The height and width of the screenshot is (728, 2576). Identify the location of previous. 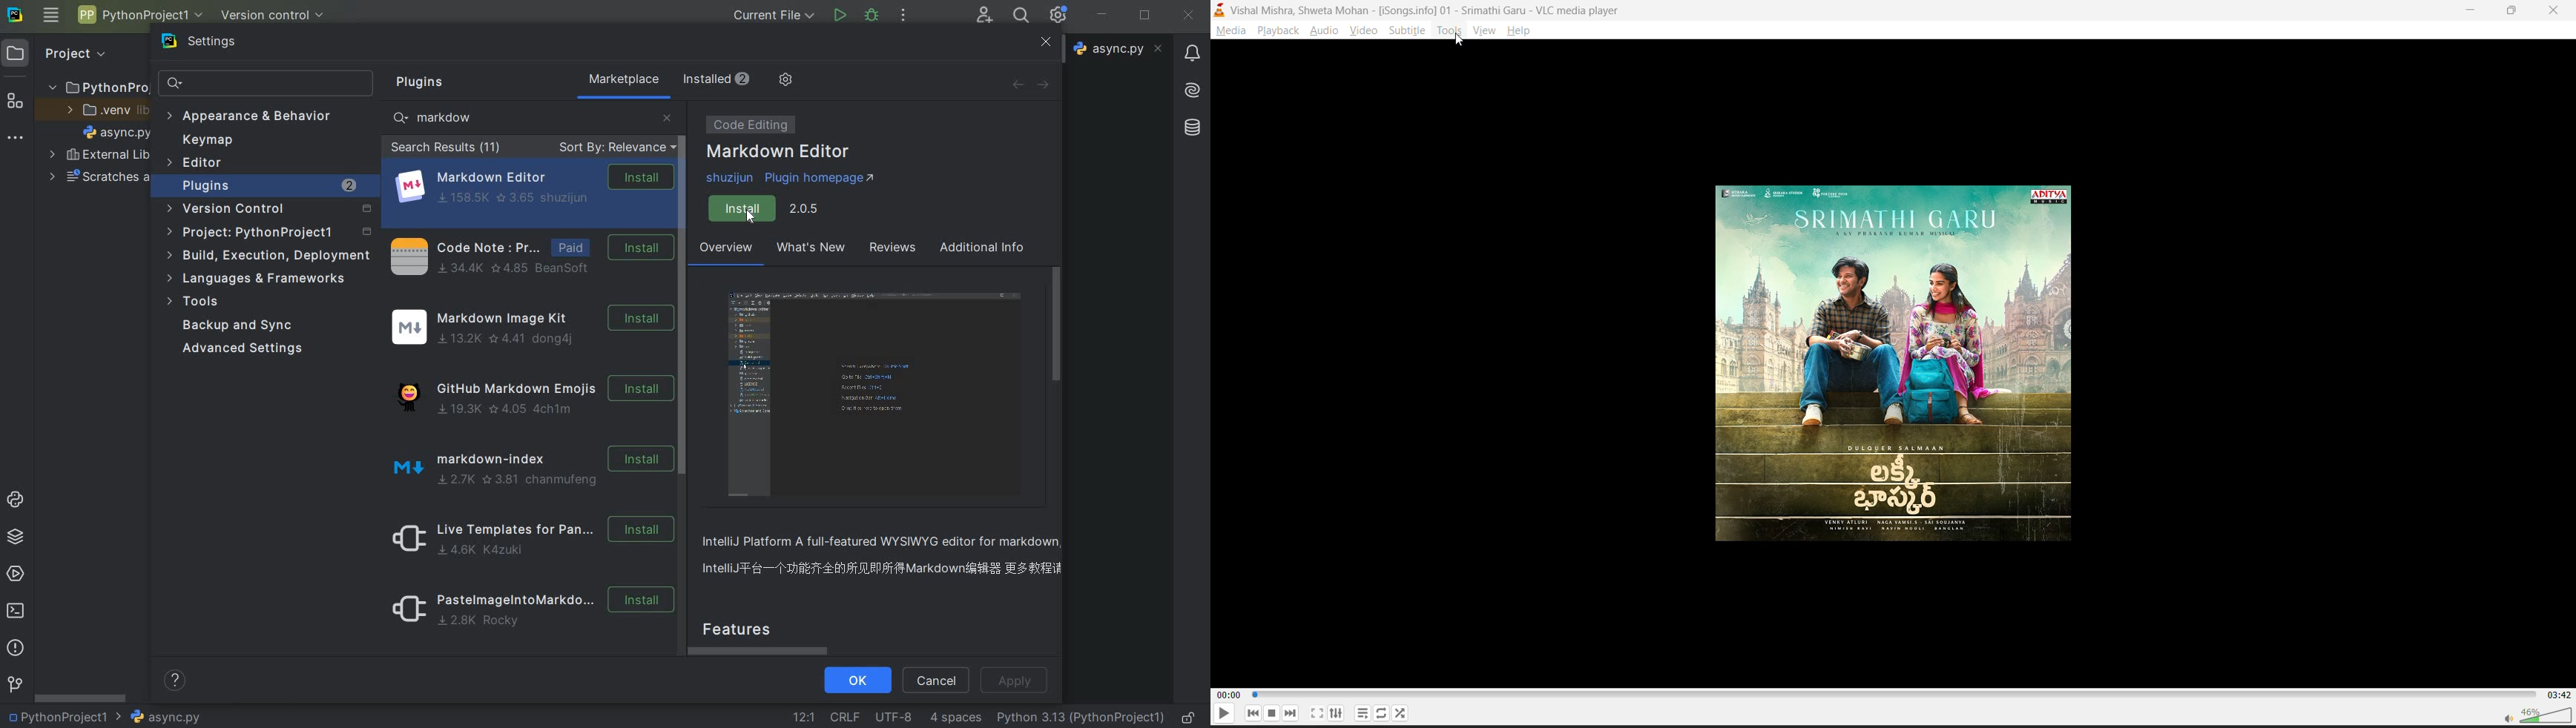
(1254, 713).